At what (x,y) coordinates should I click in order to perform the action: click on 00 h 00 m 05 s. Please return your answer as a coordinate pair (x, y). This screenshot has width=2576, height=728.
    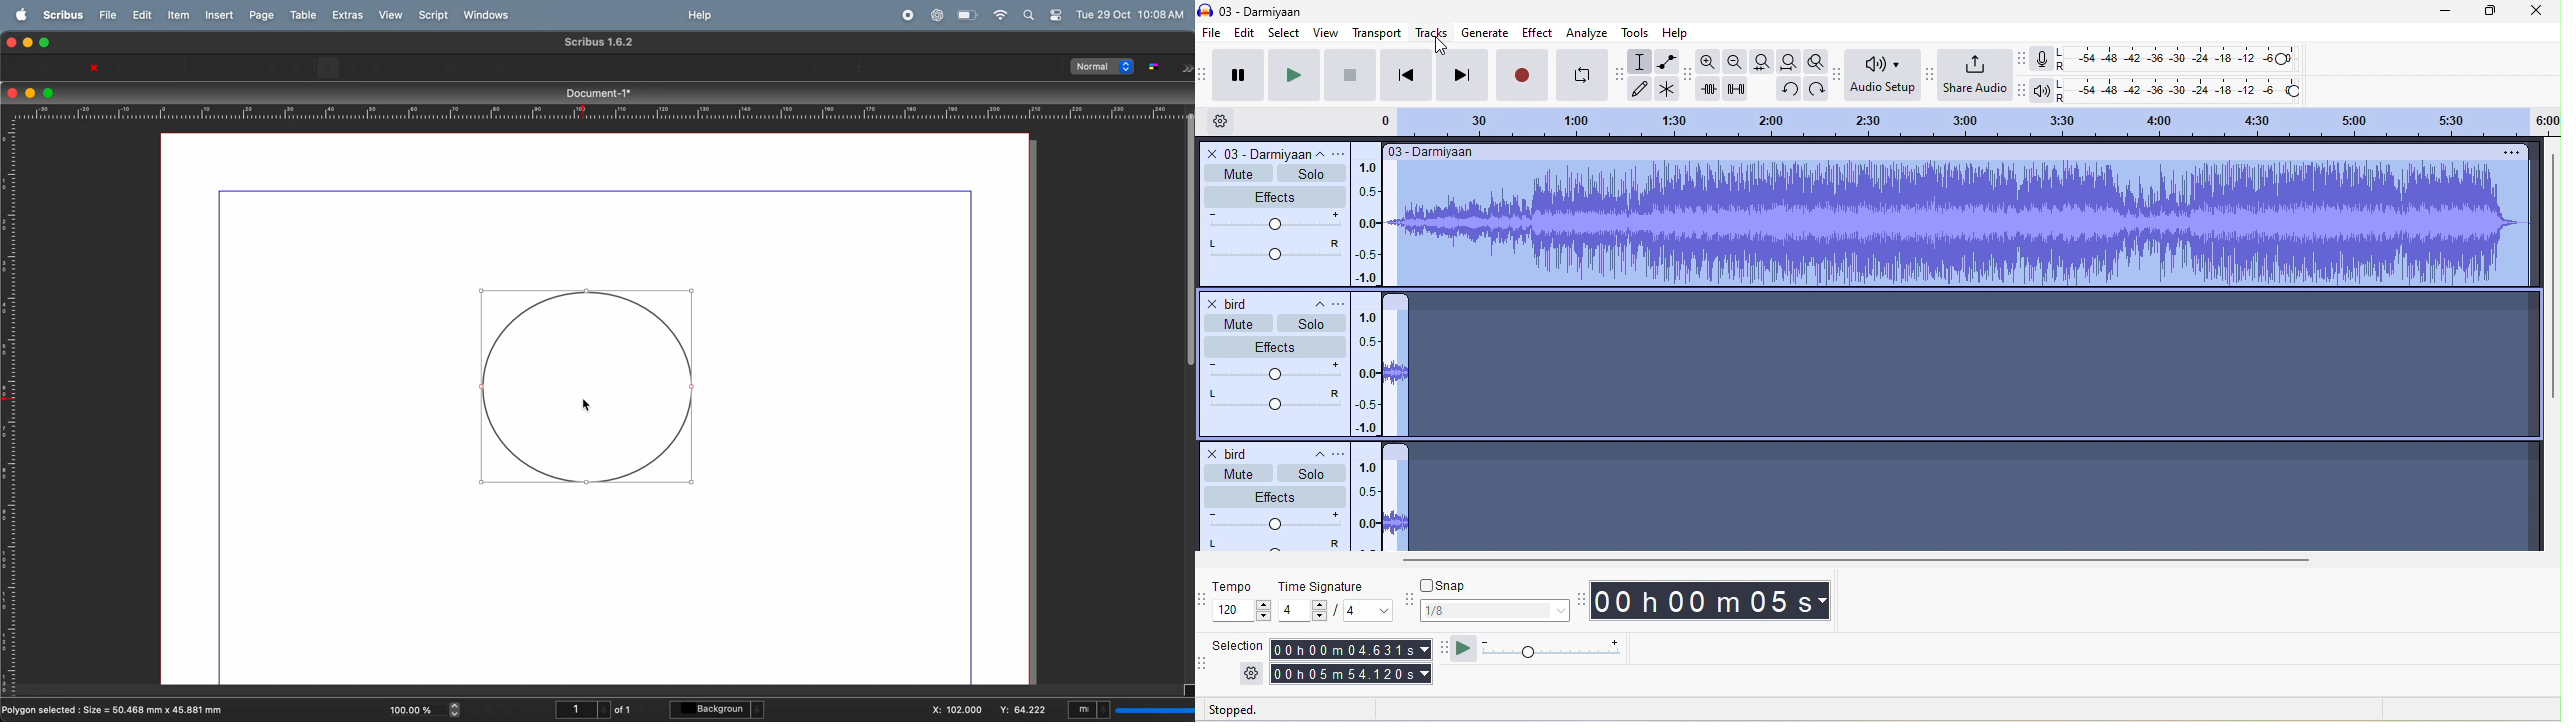
    Looking at the image, I should click on (1715, 603).